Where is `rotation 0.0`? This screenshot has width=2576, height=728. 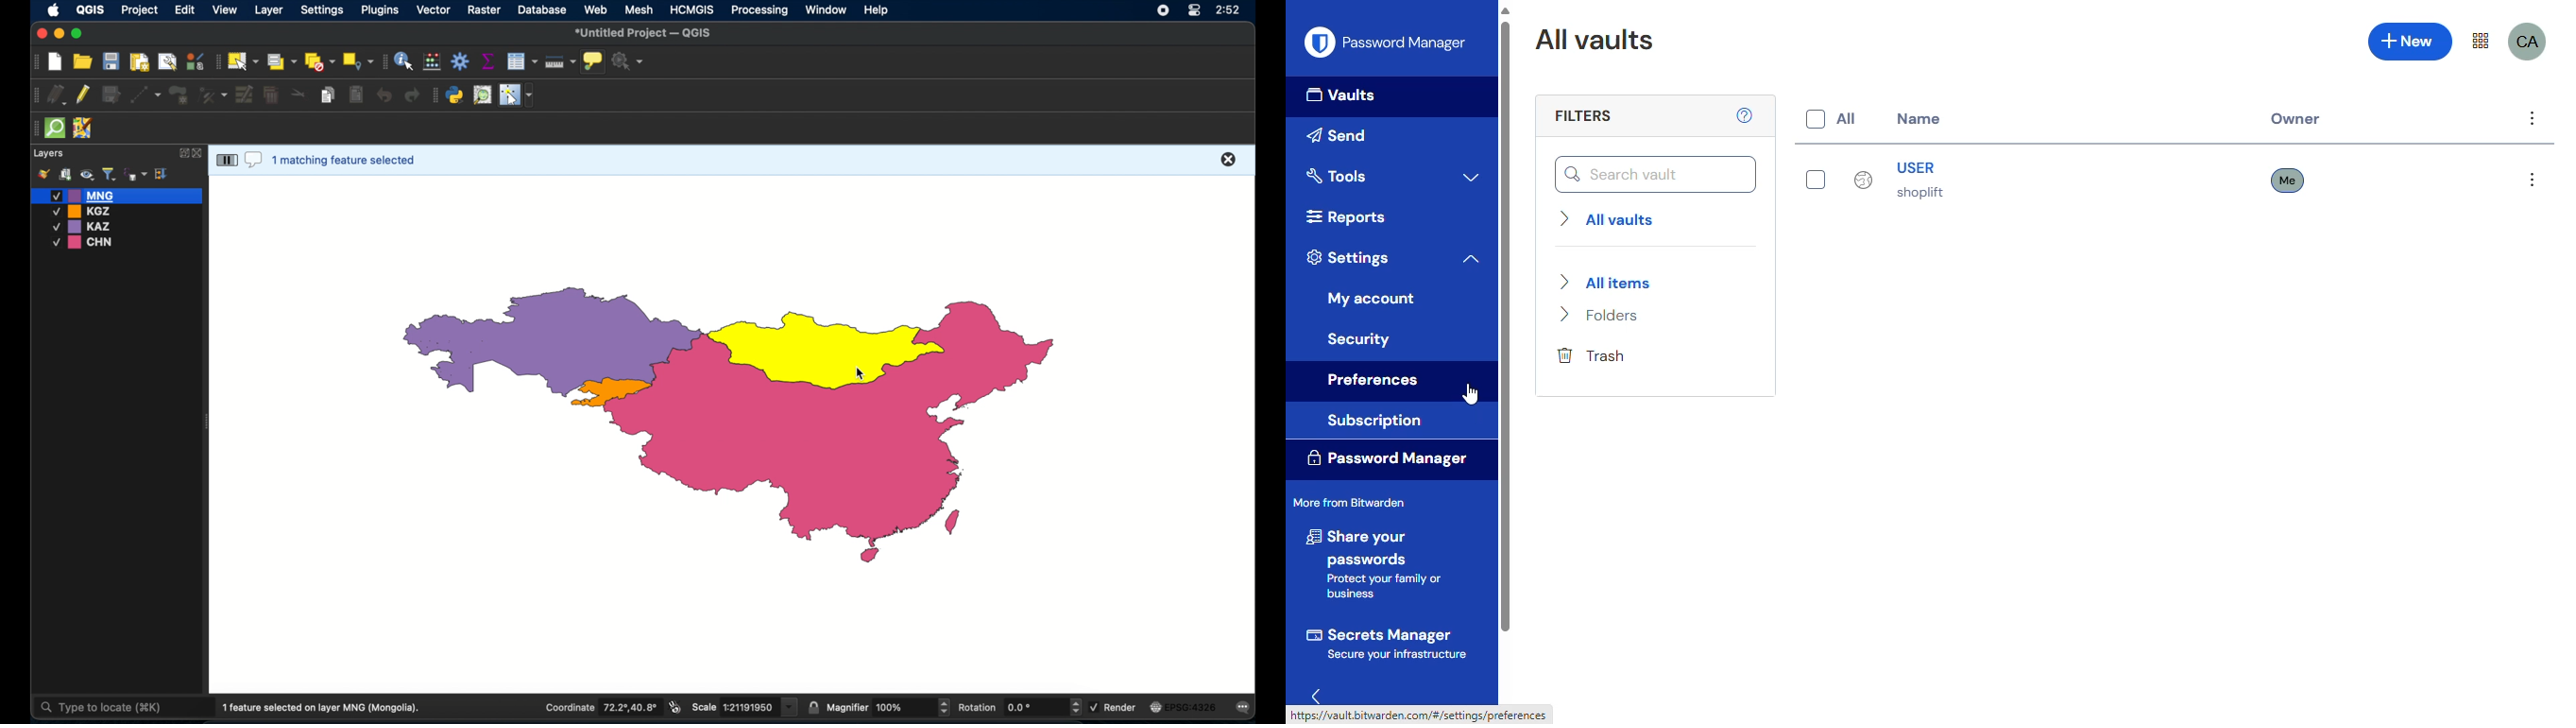
rotation 0.0 is located at coordinates (1021, 706).